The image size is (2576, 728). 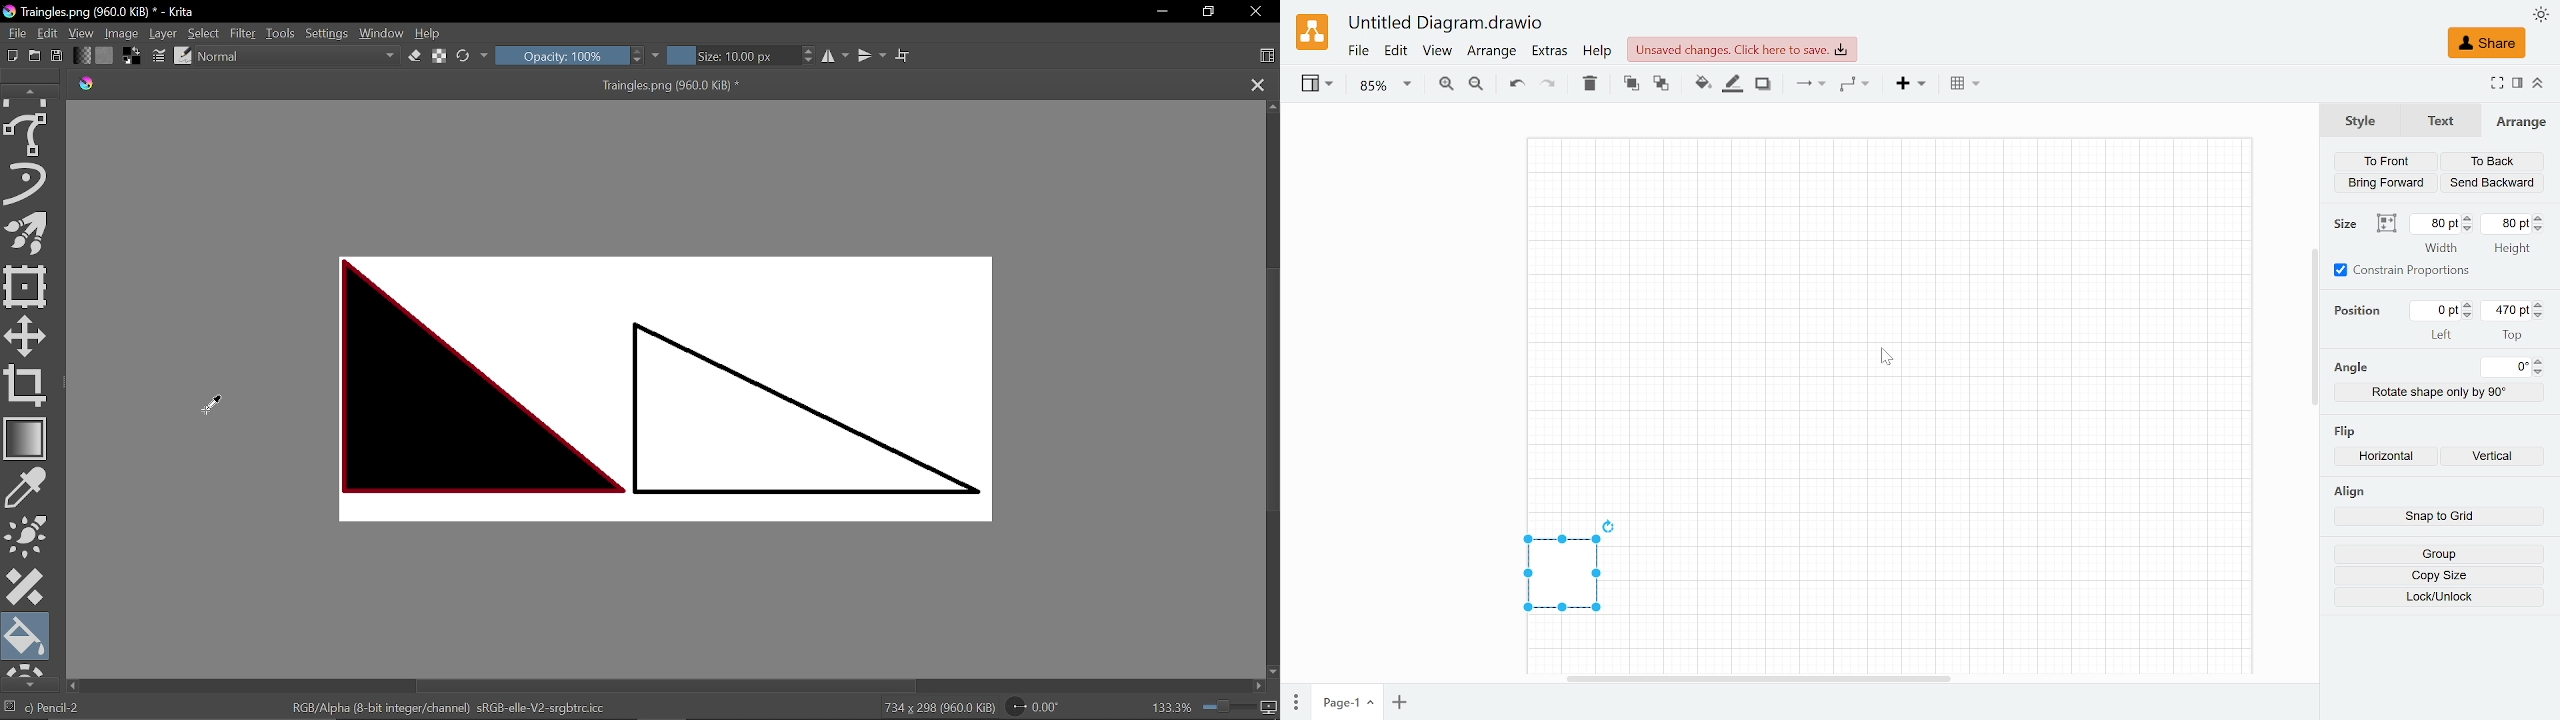 I want to click on Fill color, so click(x=1702, y=84).